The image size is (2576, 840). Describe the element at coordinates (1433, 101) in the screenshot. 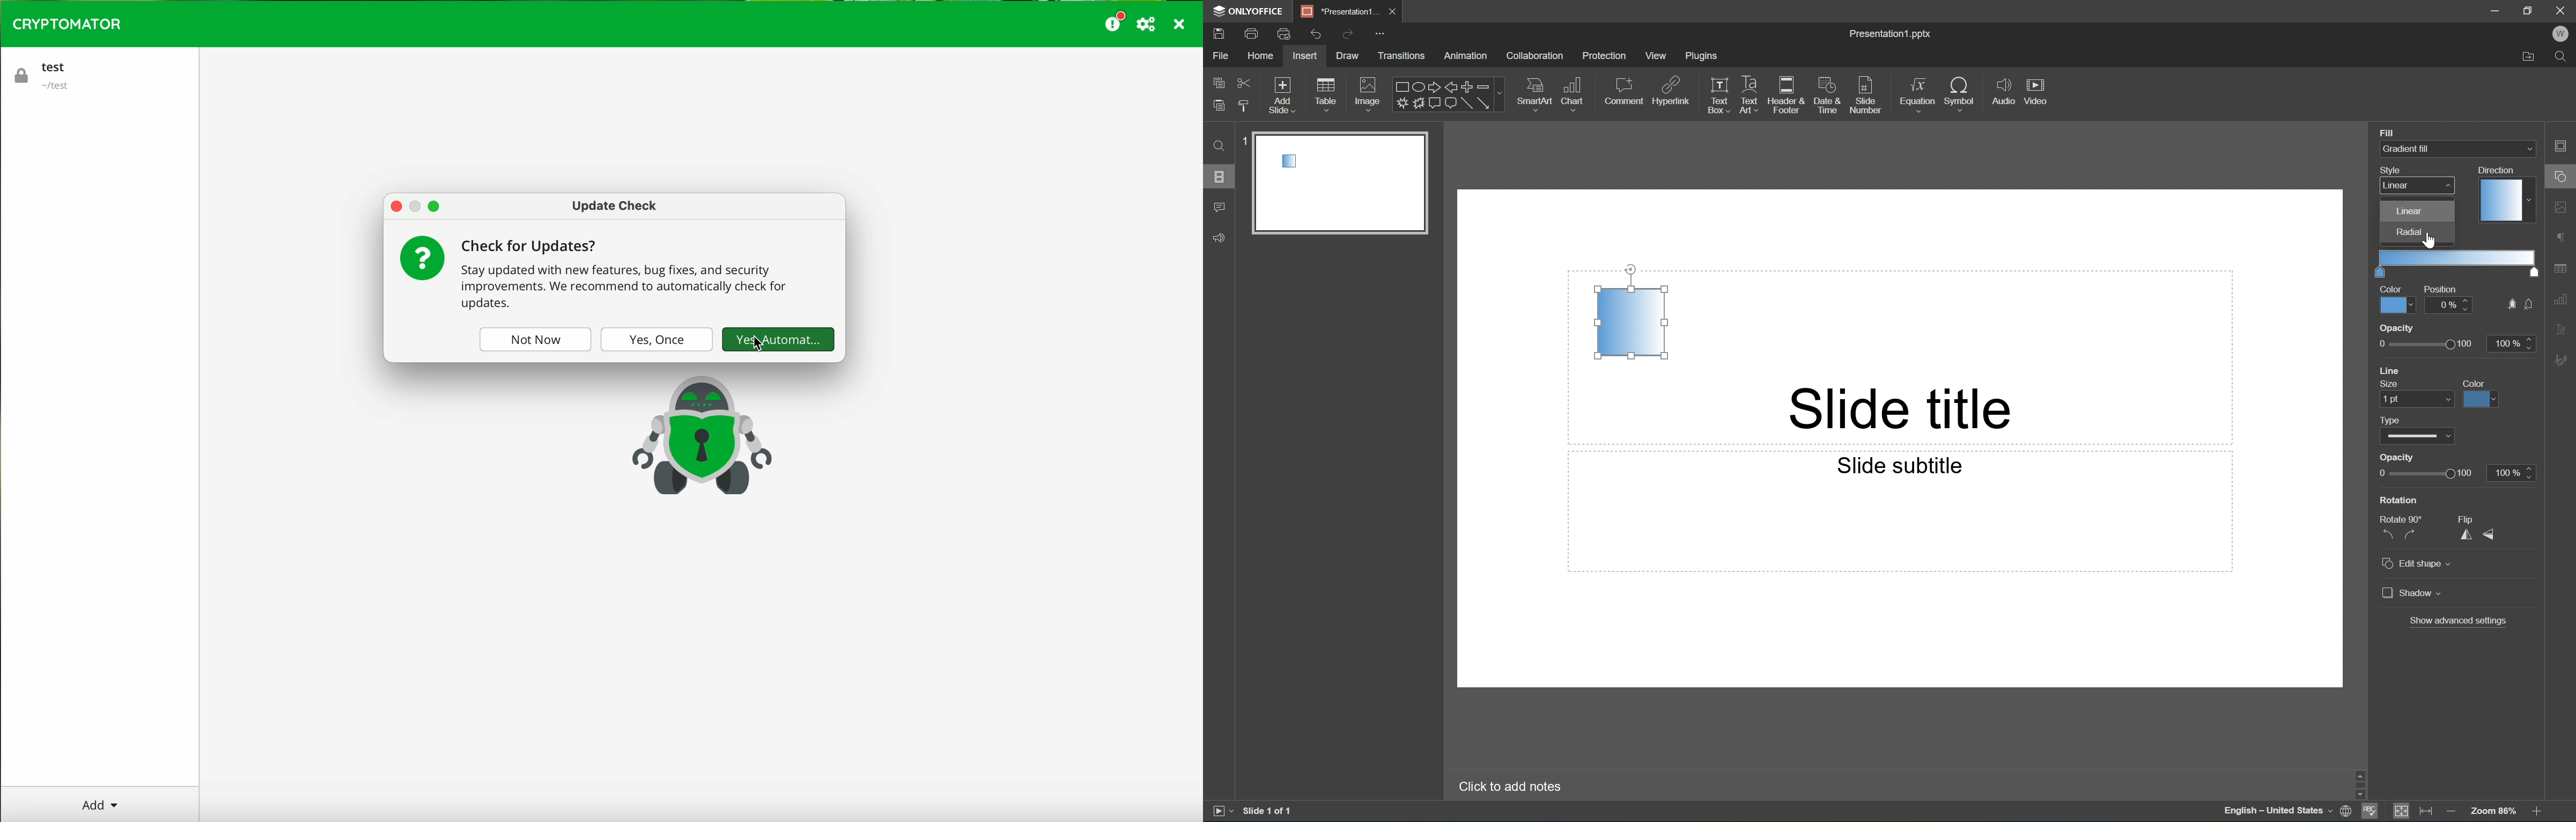

I see `` at that location.